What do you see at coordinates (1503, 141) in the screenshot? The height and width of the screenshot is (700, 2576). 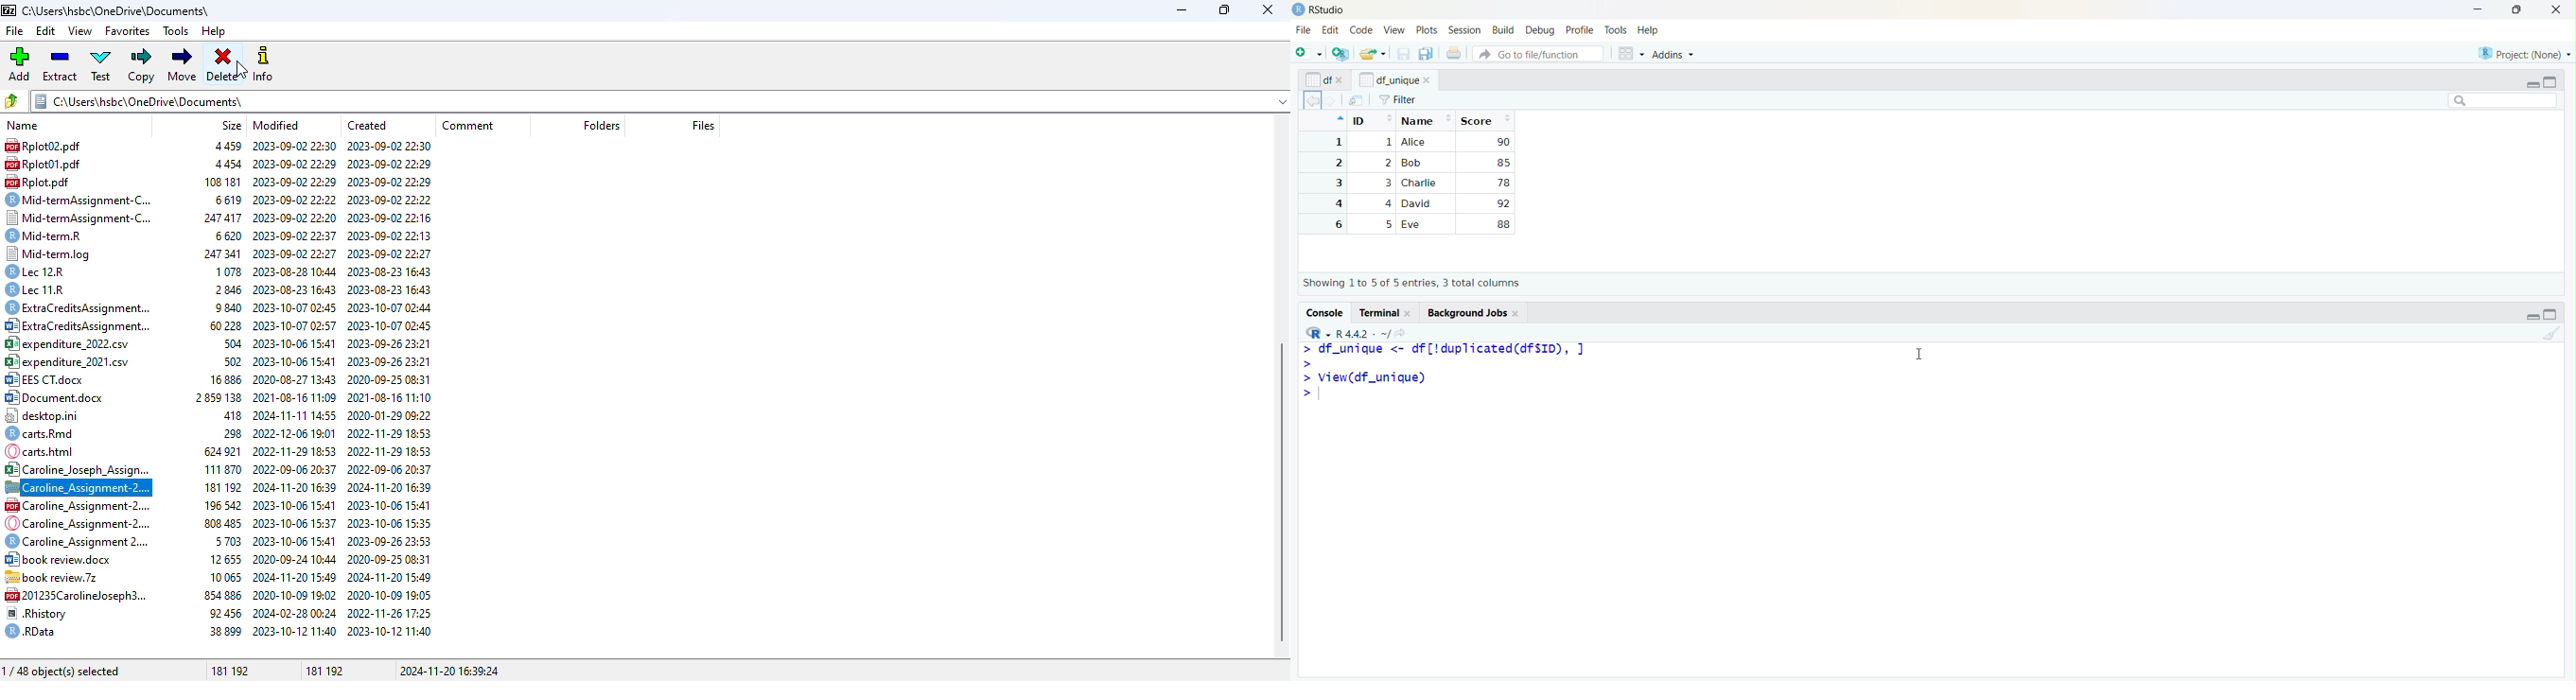 I see `90` at bounding box center [1503, 141].